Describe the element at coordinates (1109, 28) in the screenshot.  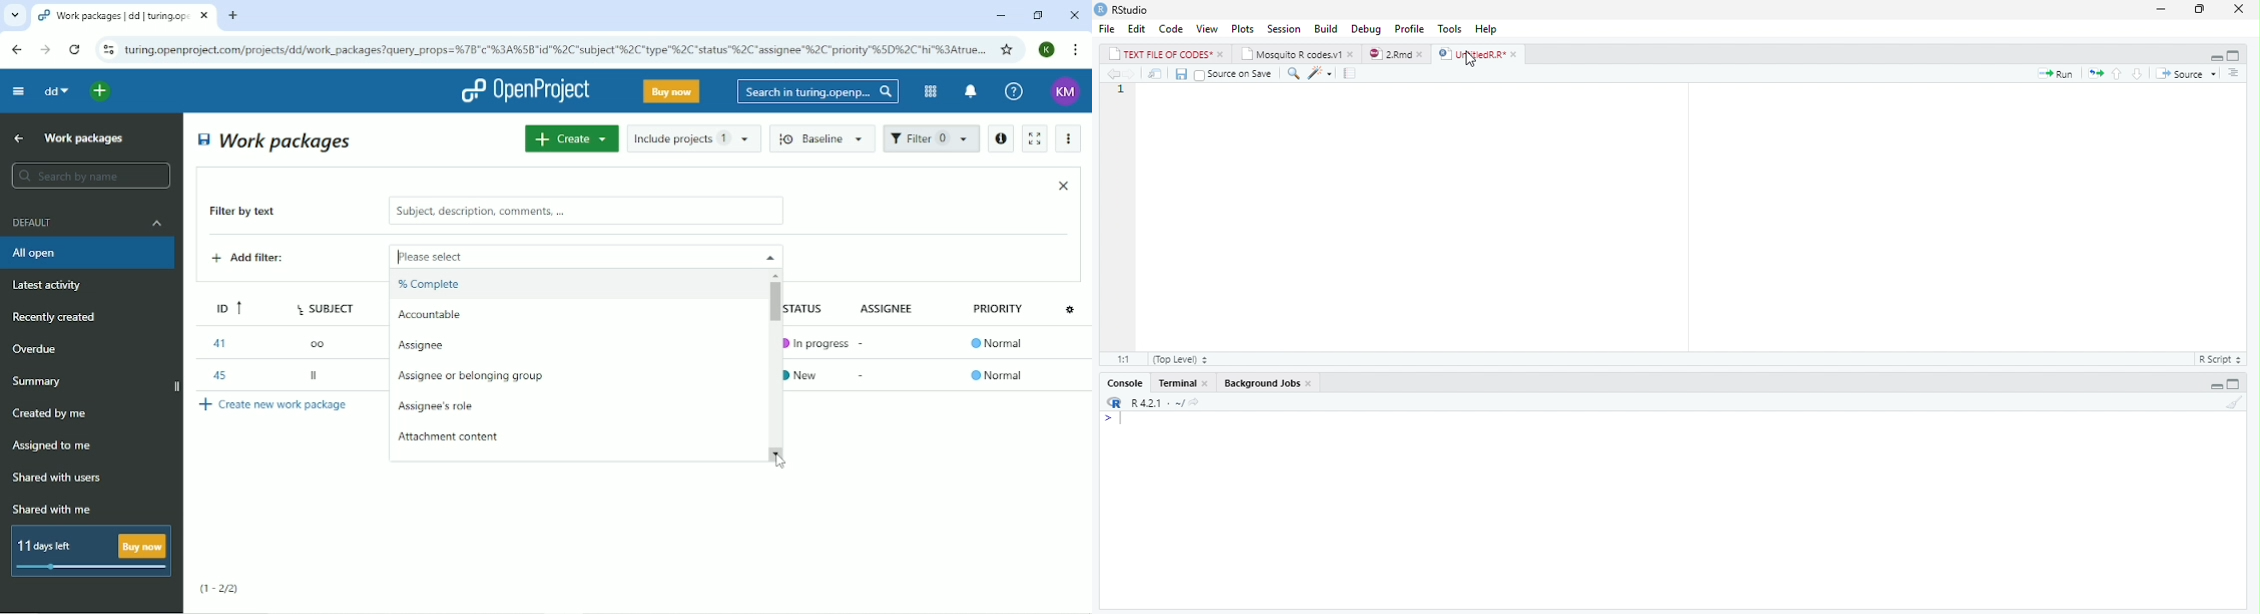
I see `File` at that location.